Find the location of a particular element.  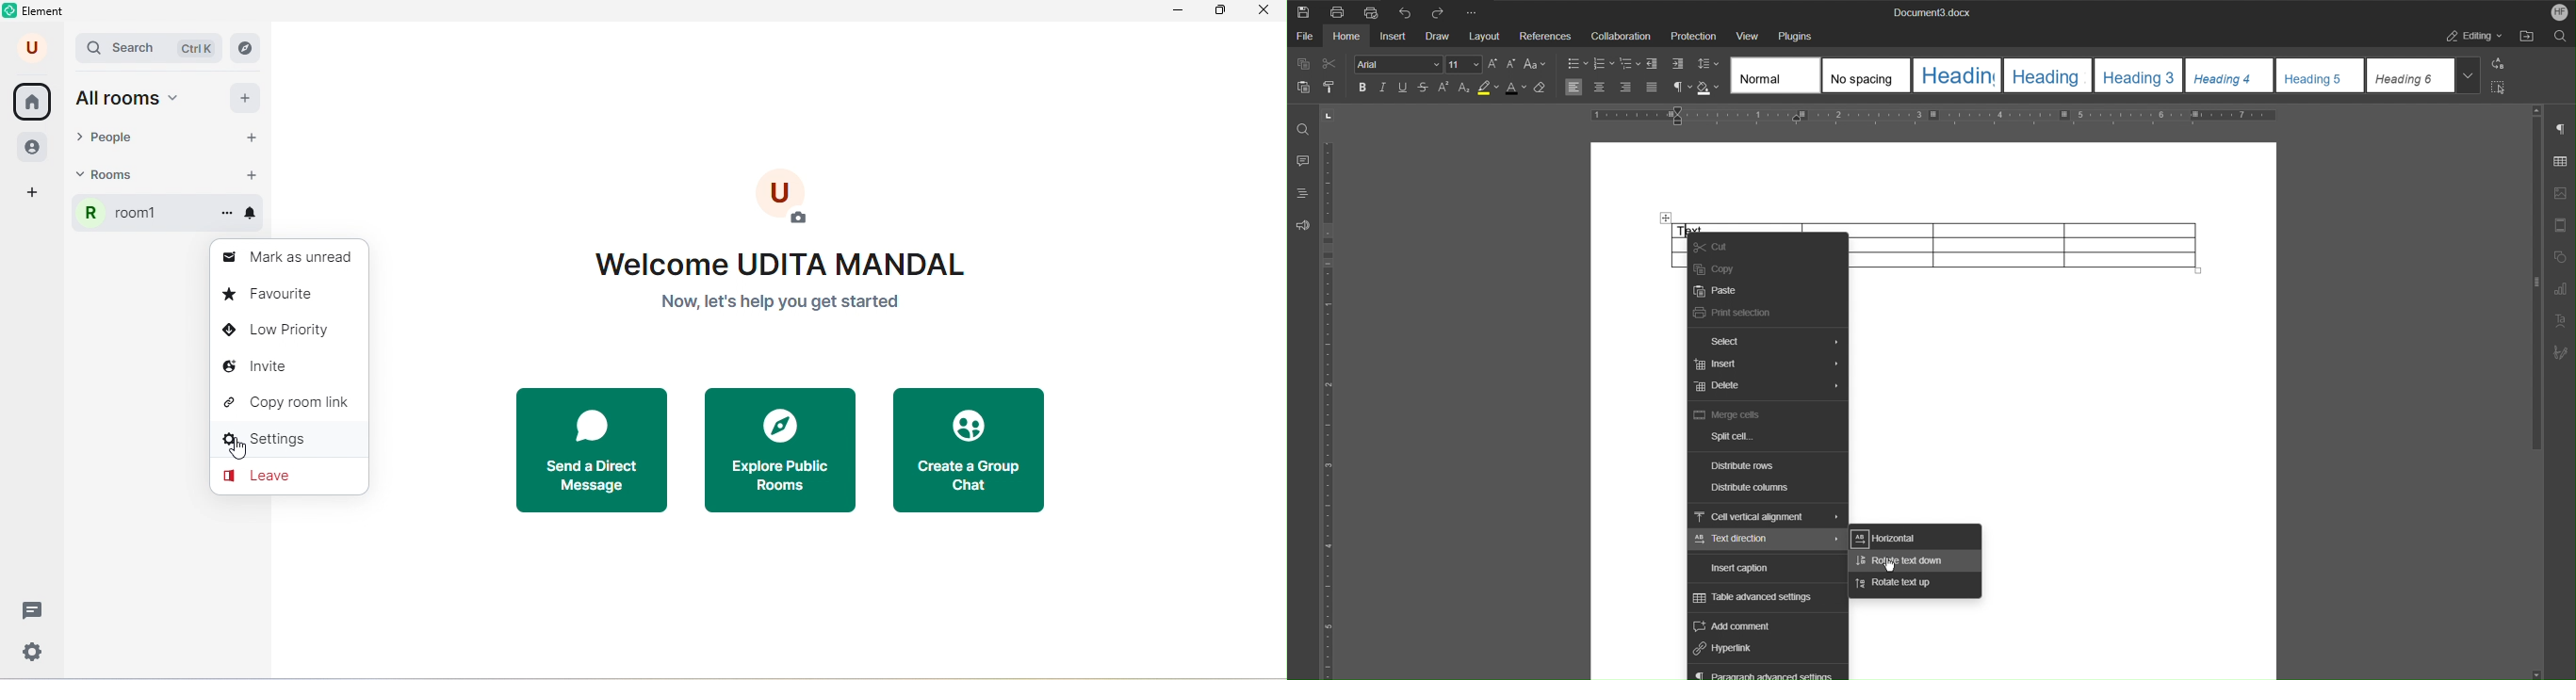

Decrease Indent is located at coordinates (1654, 64).